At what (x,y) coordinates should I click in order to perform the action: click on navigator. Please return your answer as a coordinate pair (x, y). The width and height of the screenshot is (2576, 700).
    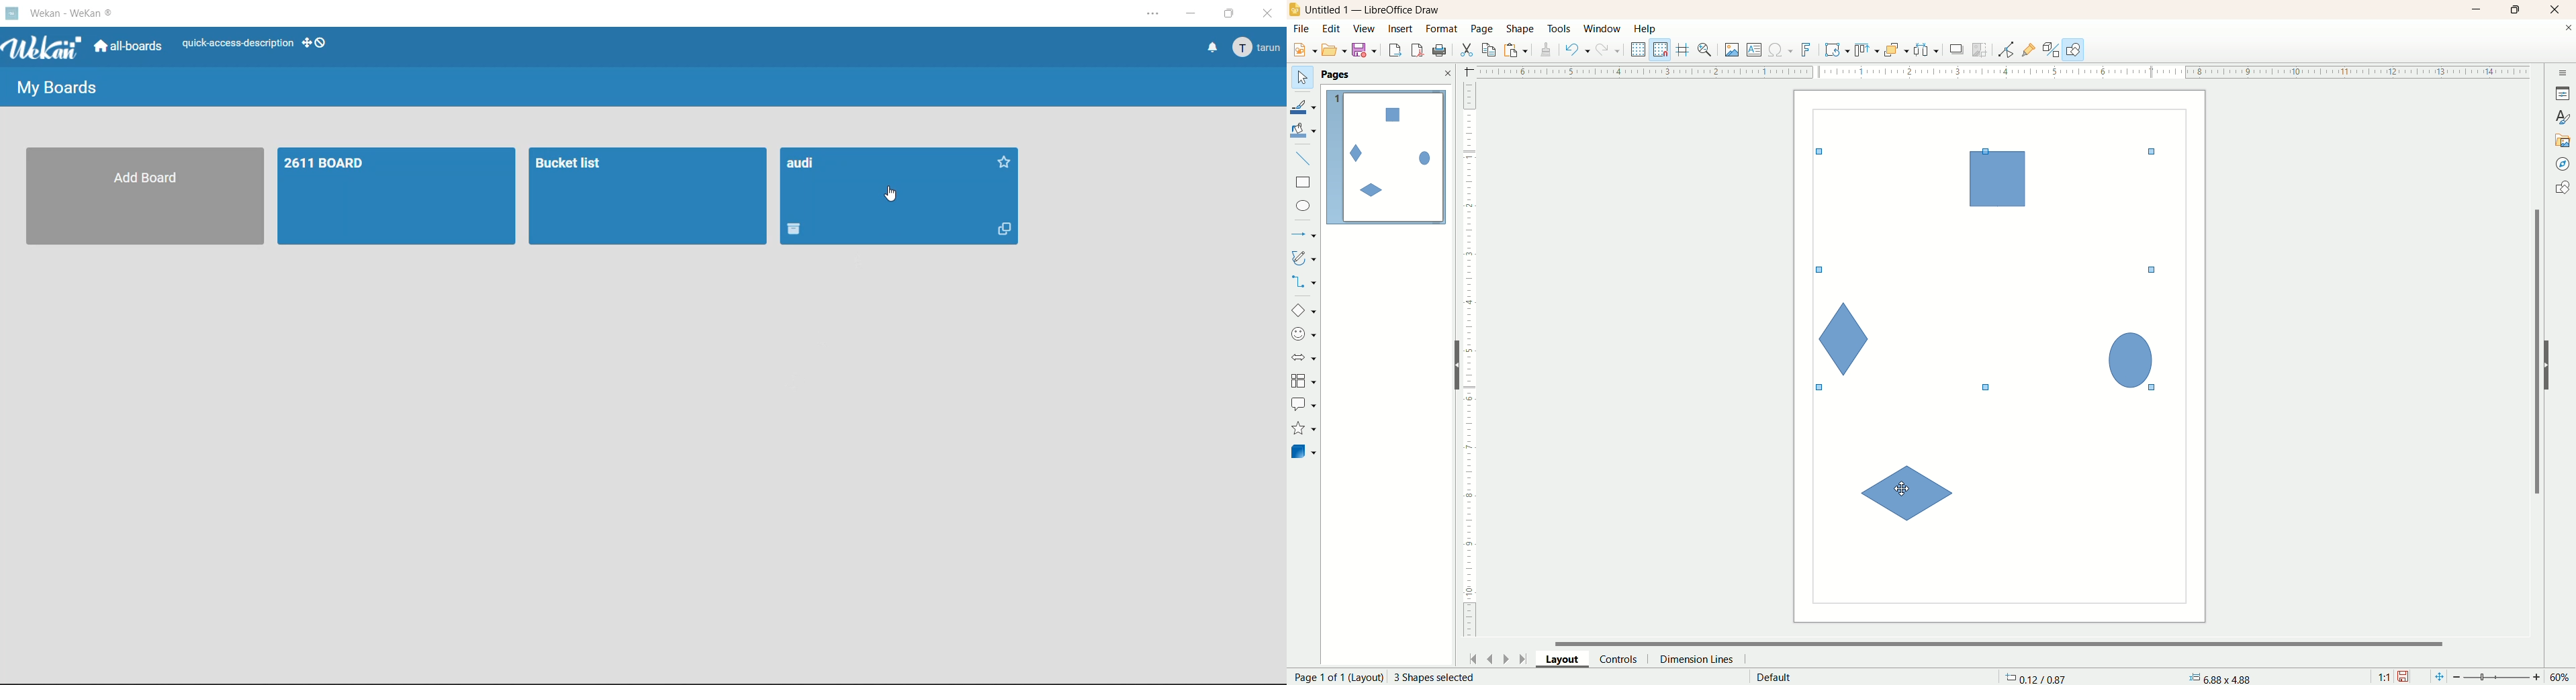
    Looking at the image, I should click on (2563, 165).